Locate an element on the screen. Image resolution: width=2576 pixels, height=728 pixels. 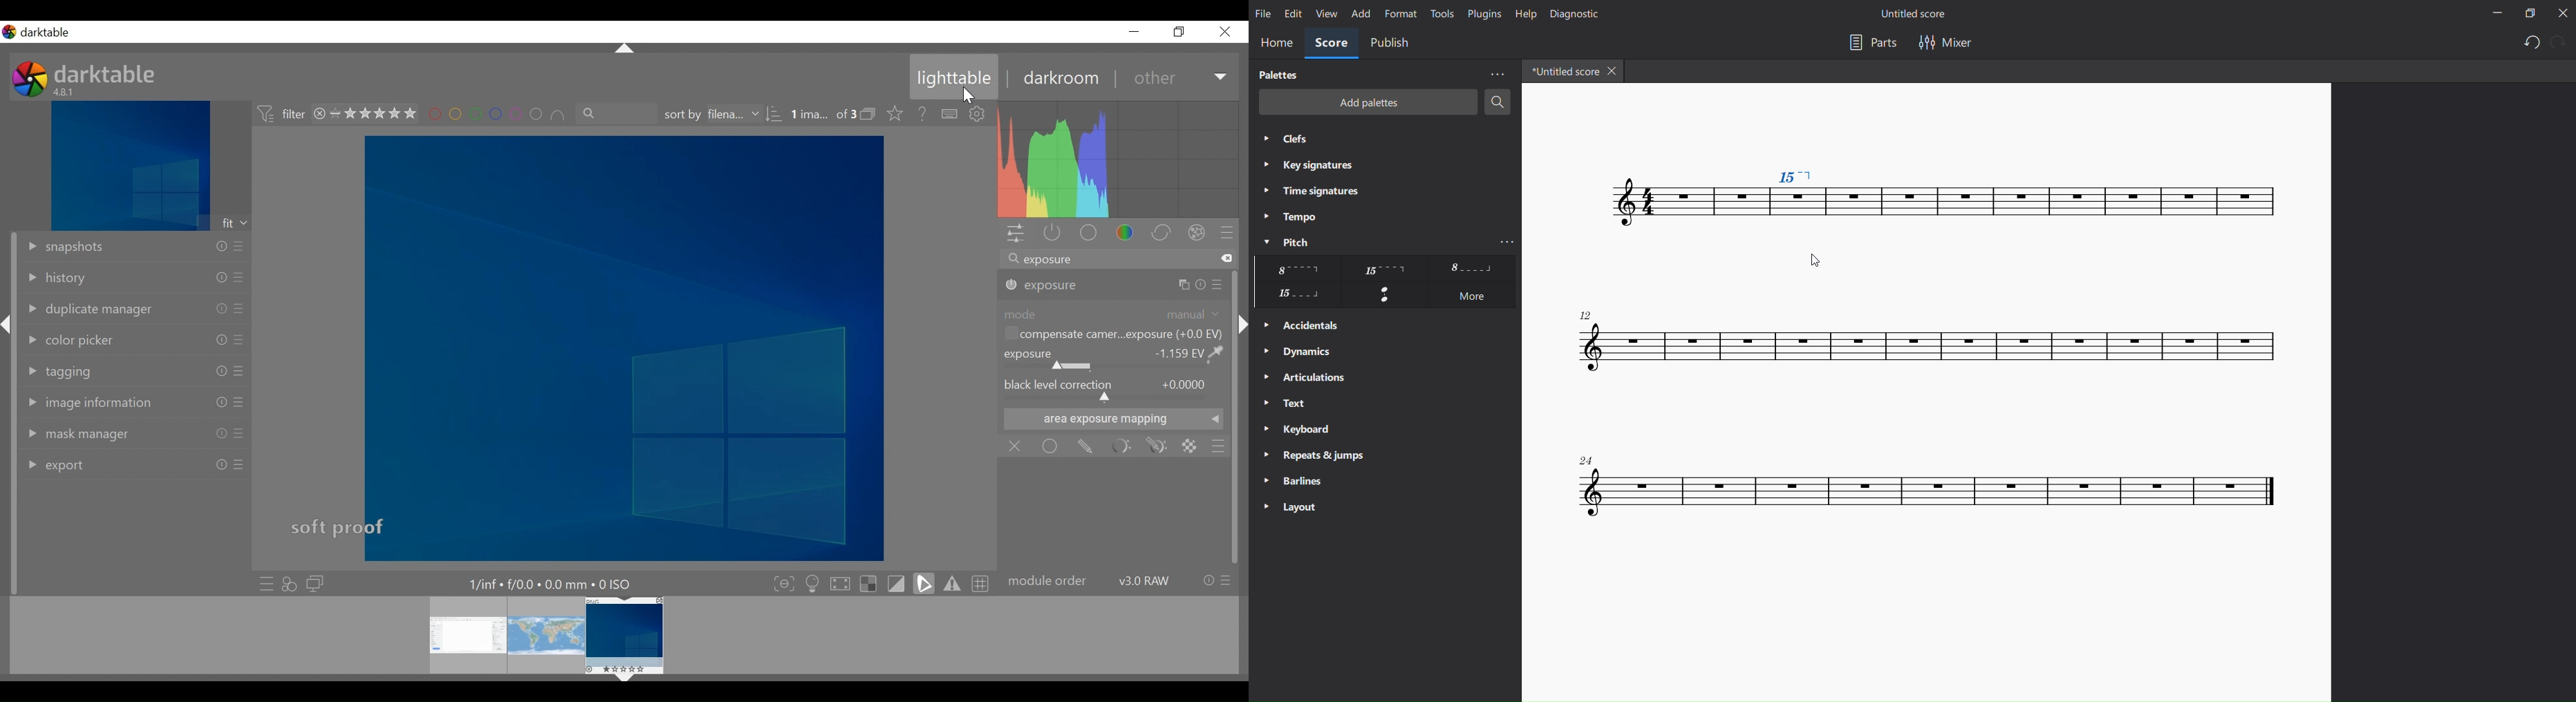
toggle gamut checking is located at coordinates (952, 584).